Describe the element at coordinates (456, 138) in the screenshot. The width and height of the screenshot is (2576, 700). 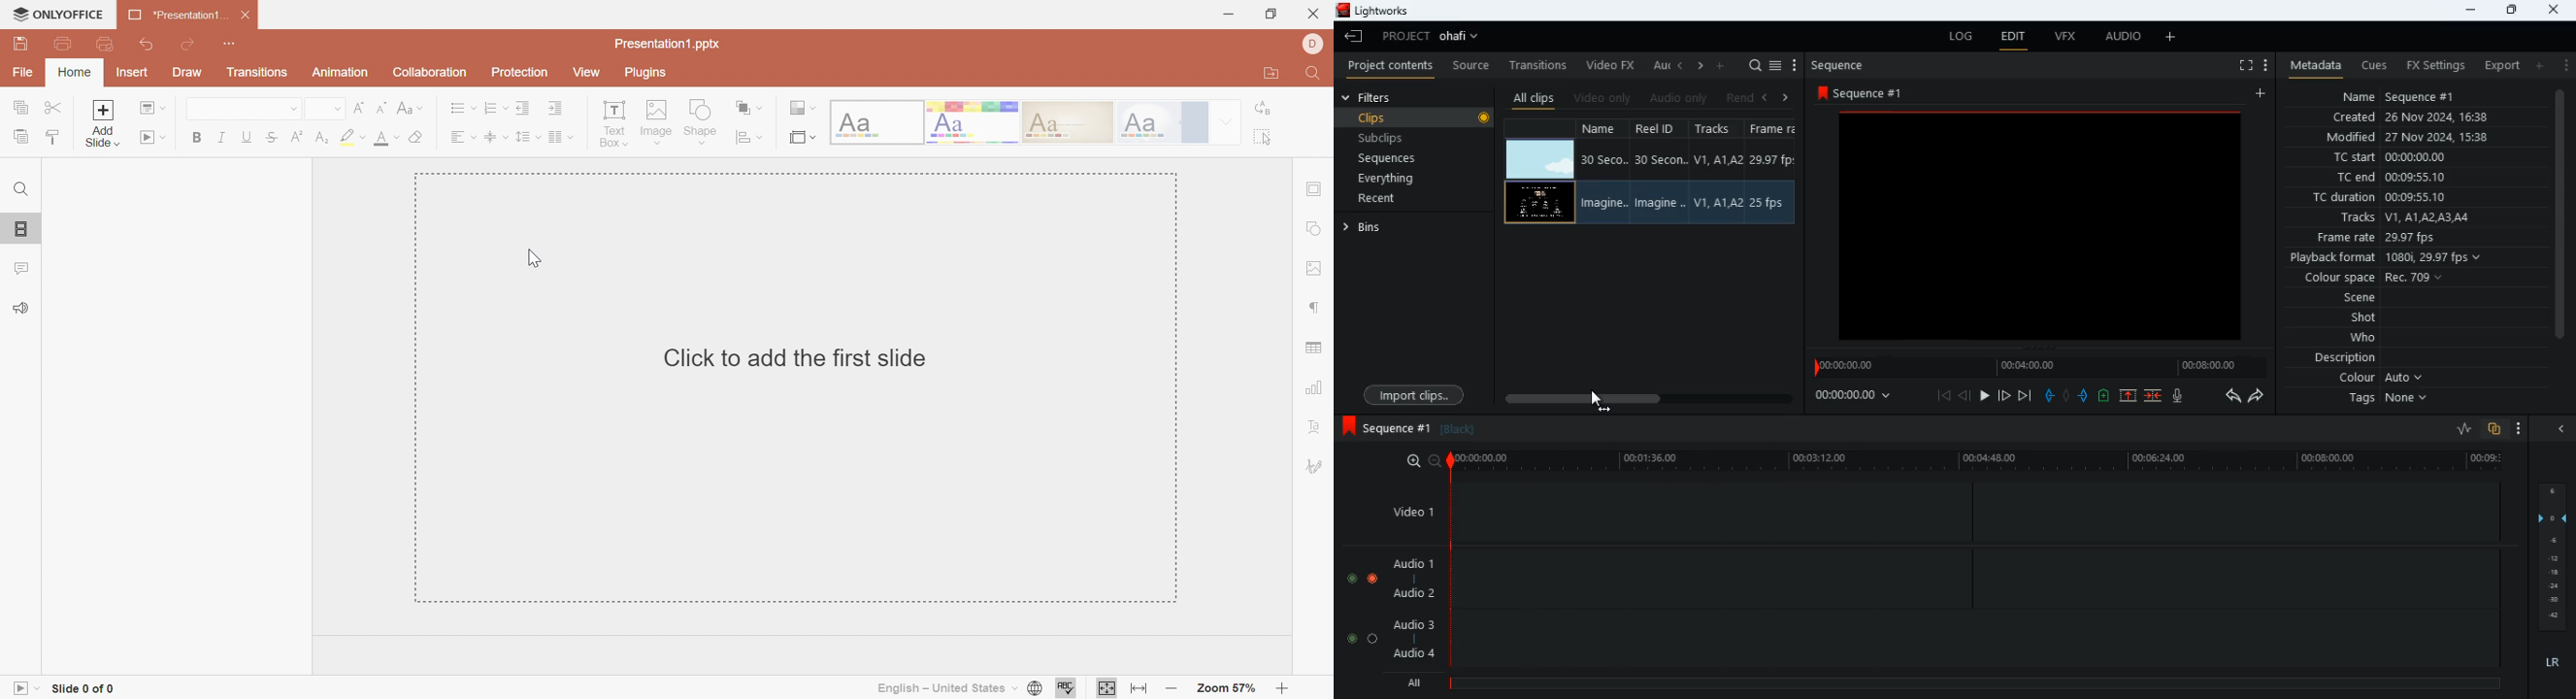
I see `Text Align Left` at that location.